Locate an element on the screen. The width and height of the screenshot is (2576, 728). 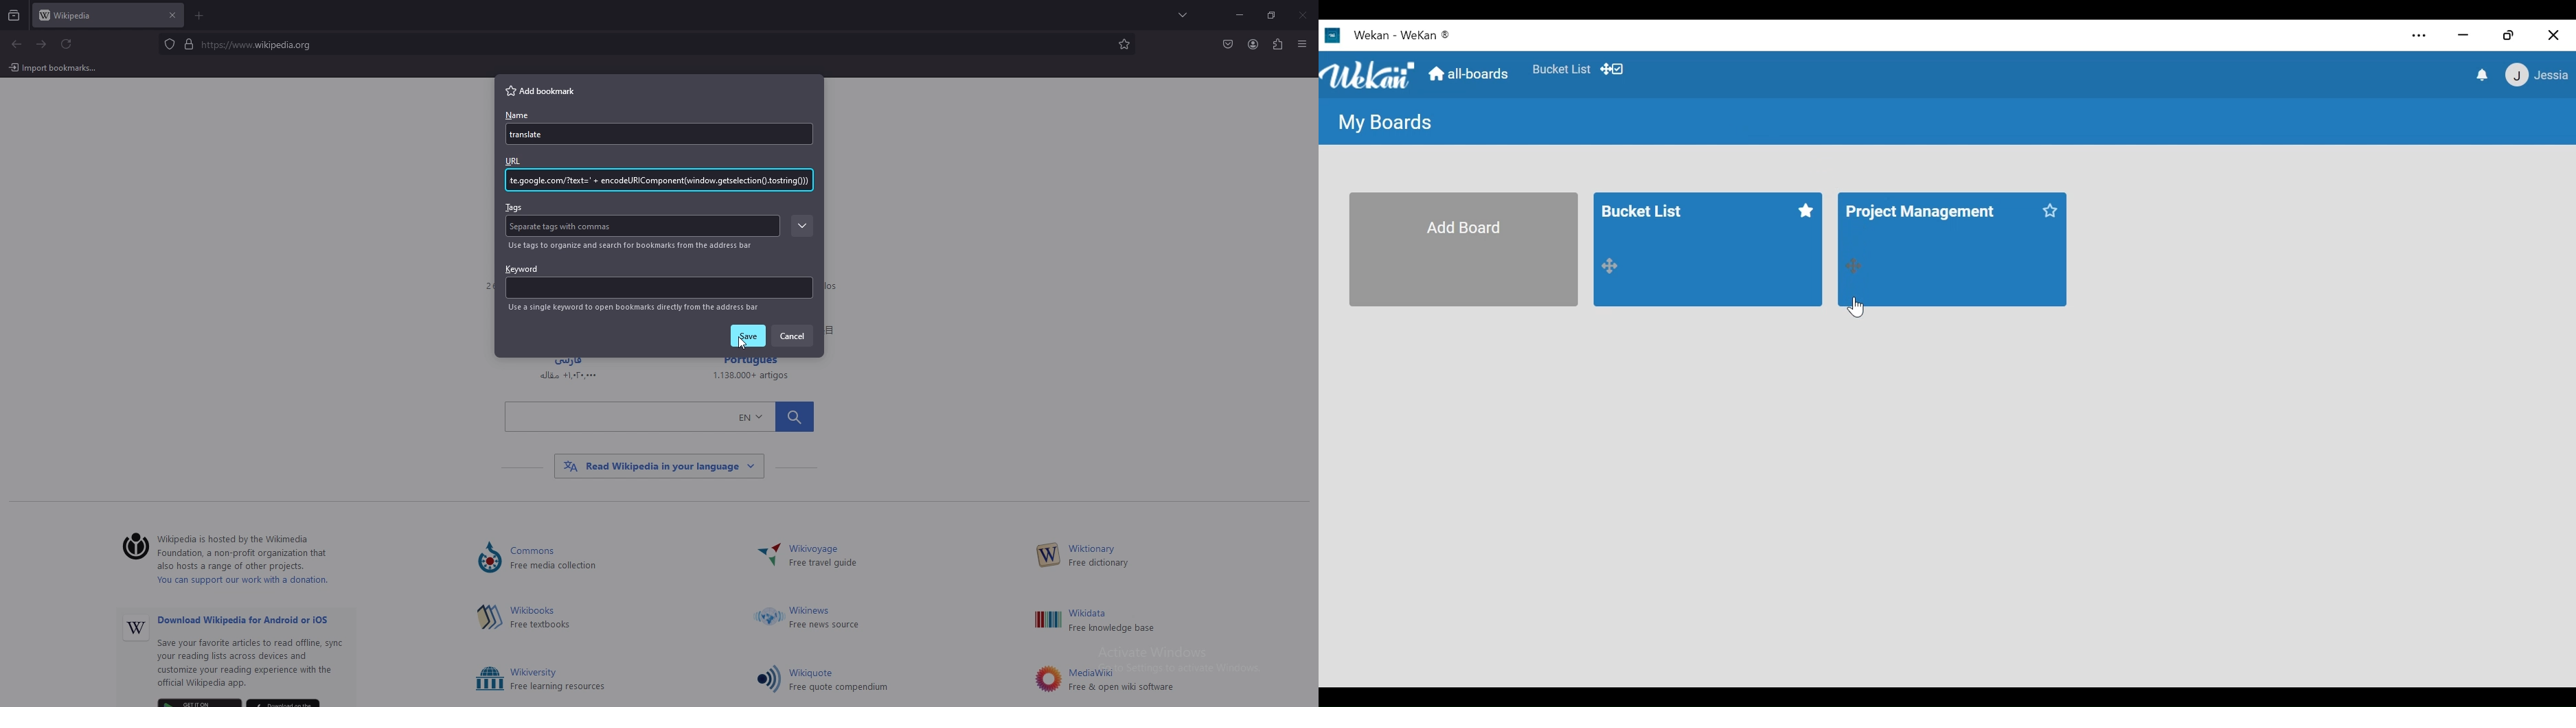
bookmarks is located at coordinates (1124, 44).